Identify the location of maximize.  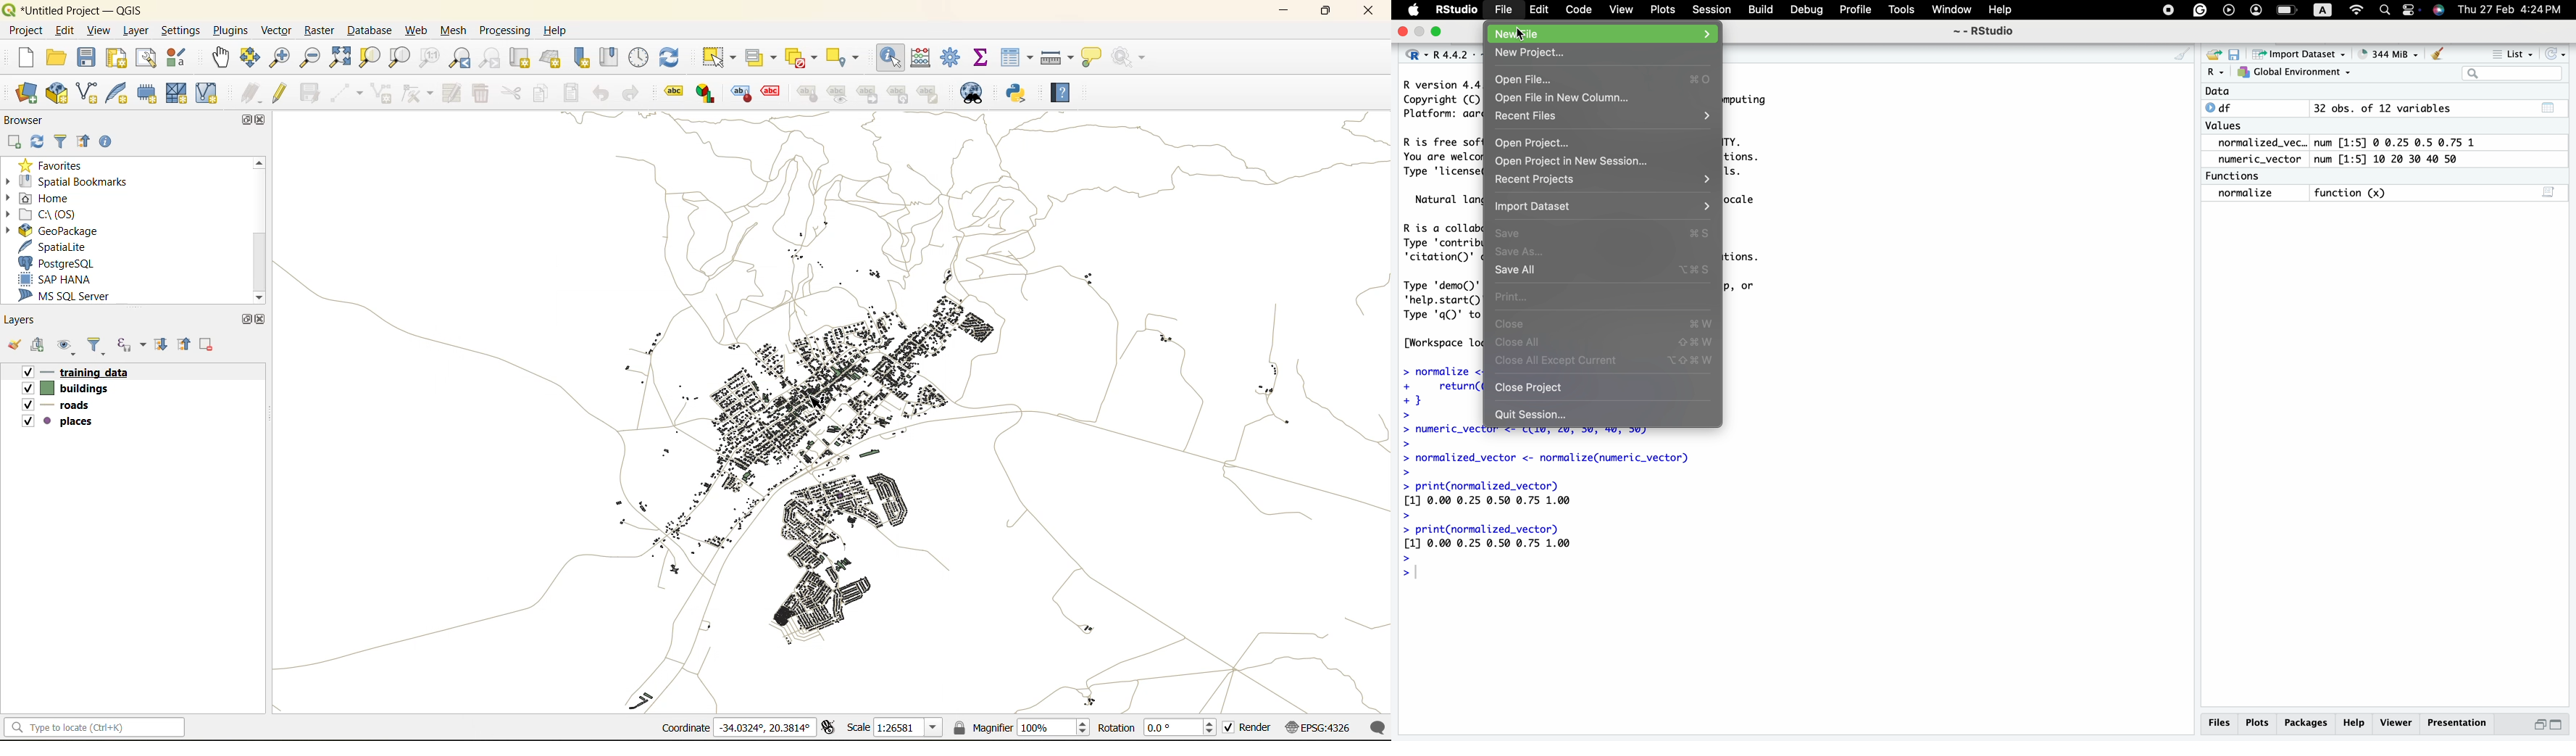
(243, 120).